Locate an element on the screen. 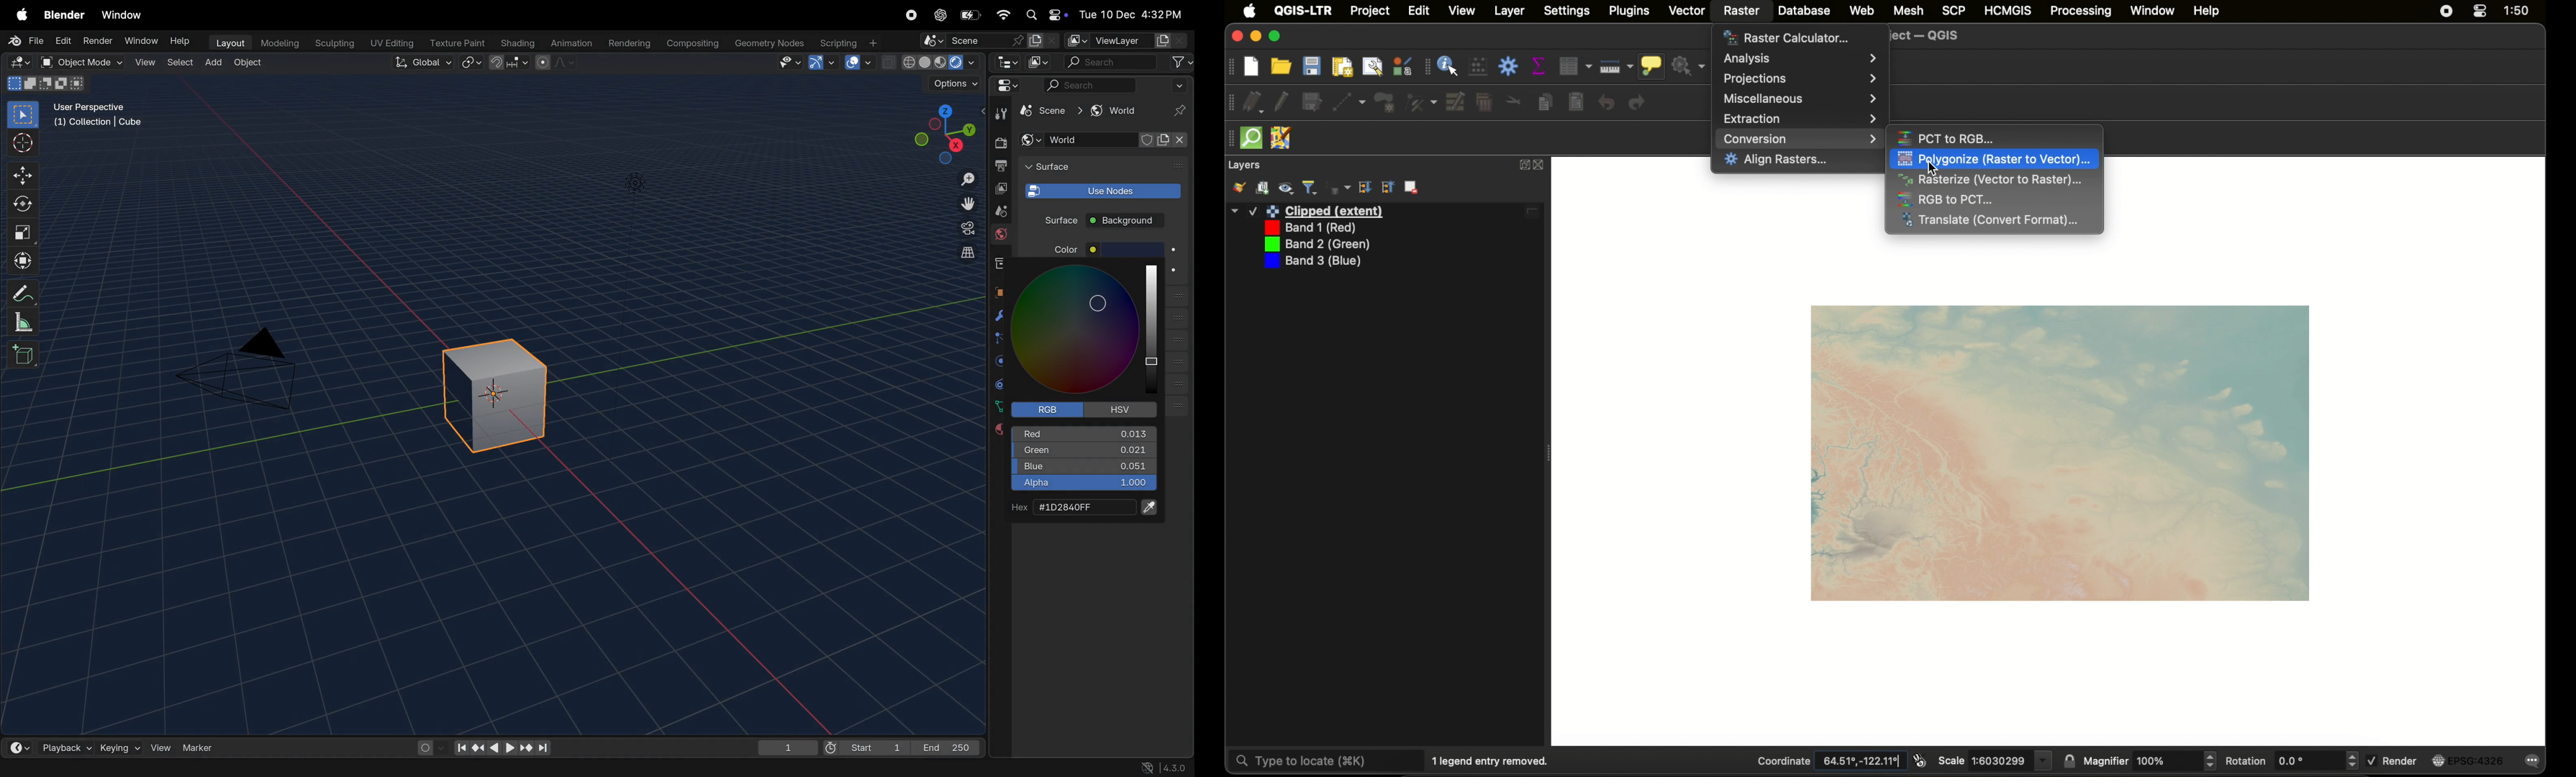  delete selected is located at coordinates (1484, 102).